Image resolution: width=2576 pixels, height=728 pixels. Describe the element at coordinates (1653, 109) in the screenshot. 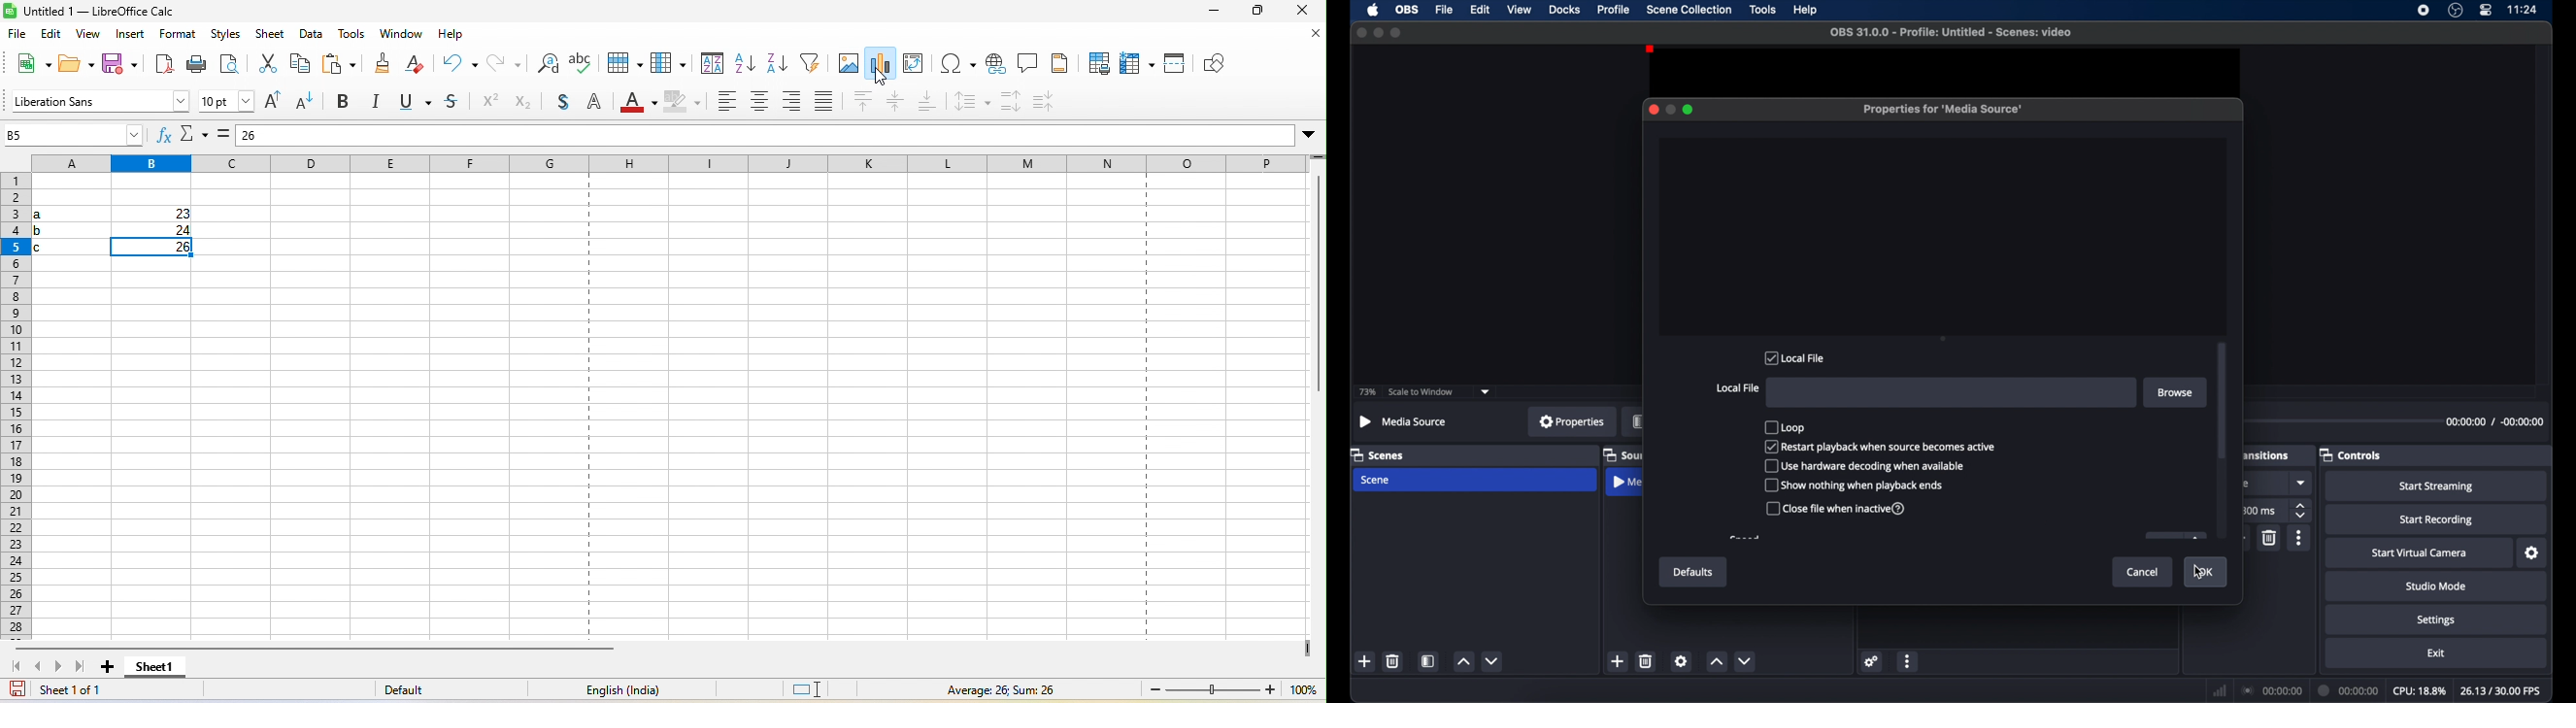

I see `close` at that location.